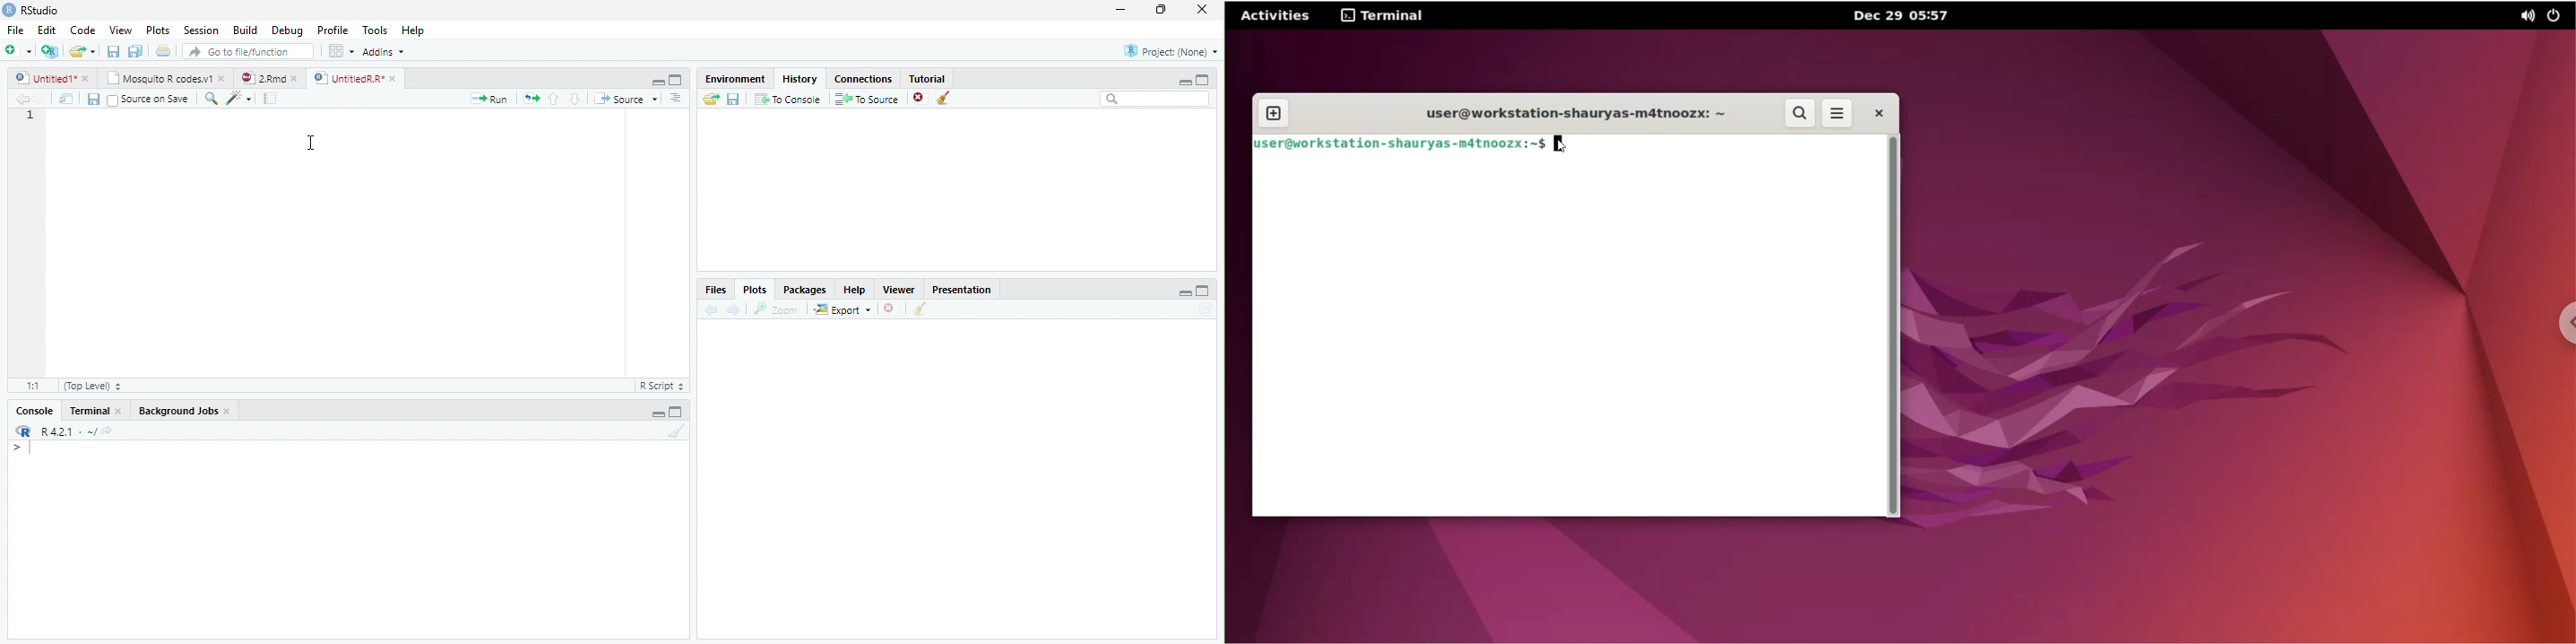 Image resolution: width=2576 pixels, height=644 pixels. I want to click on Run, so click(486, 100).